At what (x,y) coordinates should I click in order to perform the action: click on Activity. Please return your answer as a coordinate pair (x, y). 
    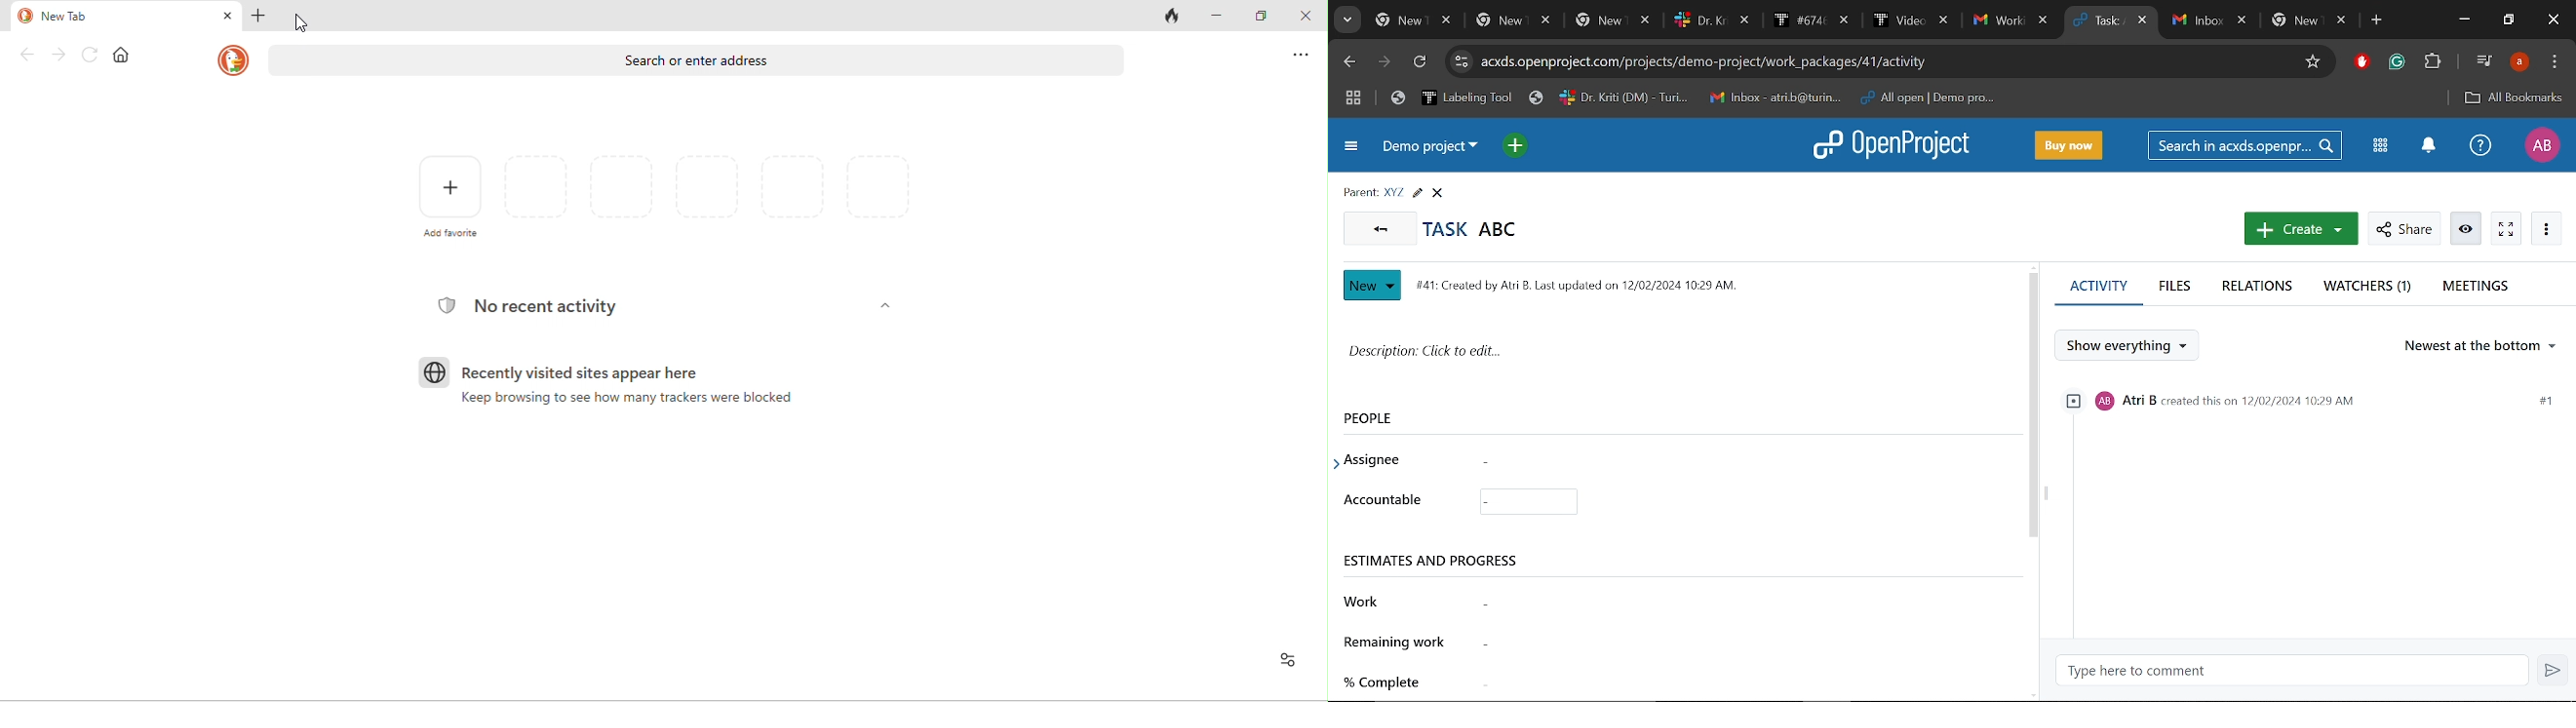
    Looking at the image, I should click on (2099, 287).